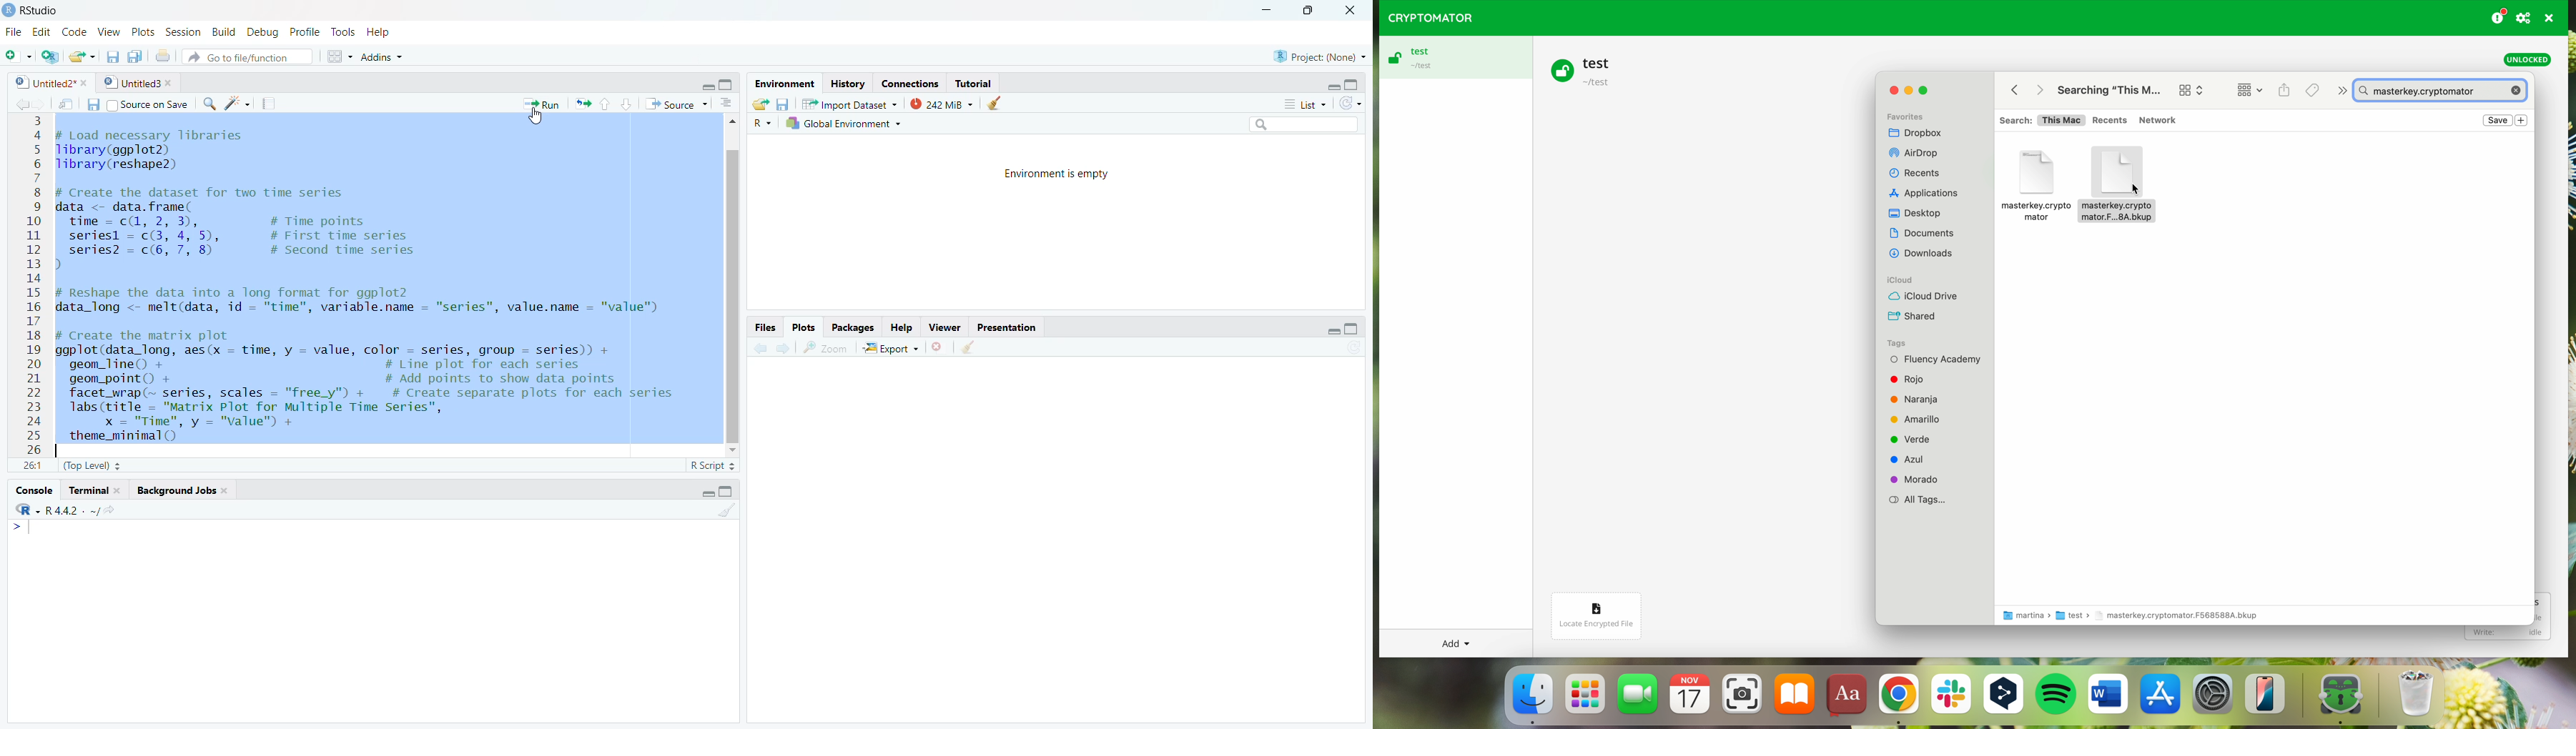 The height and width of the screenshot is (756, 2576). What do you see at coordinates (731, 124) in the screenshot?
I see `scroll up` at bounding box center [731, 124].